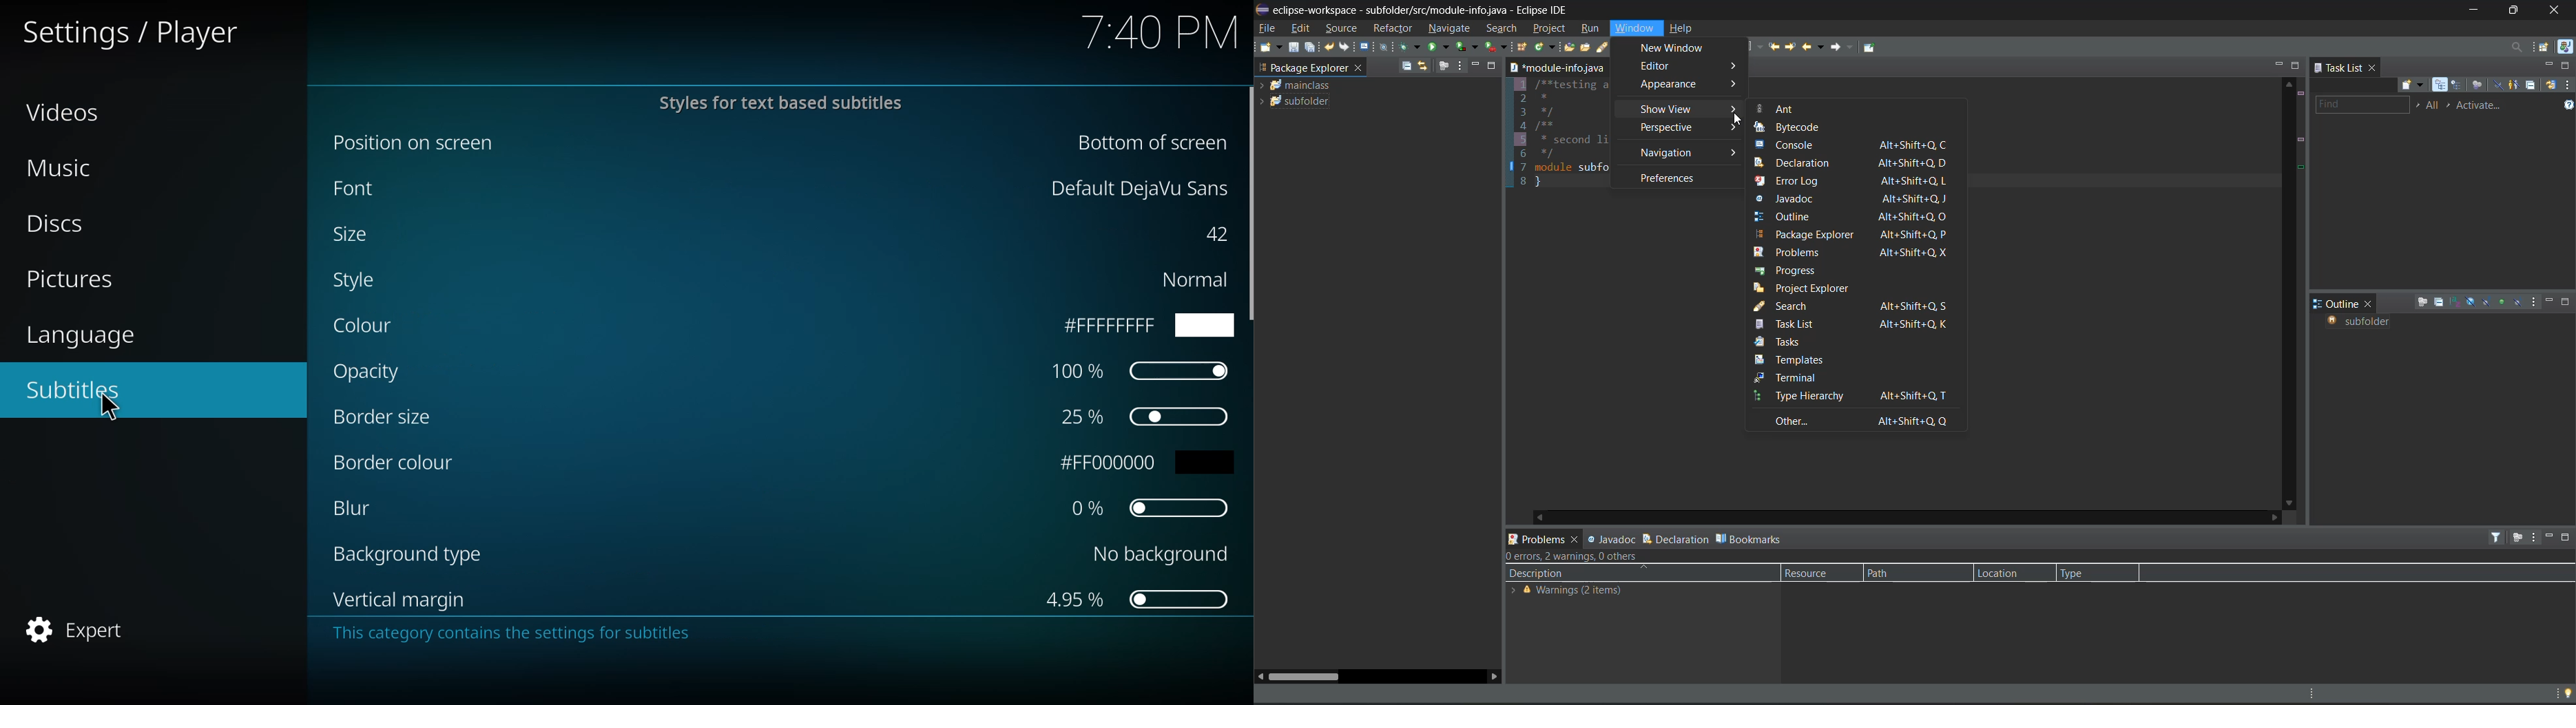 Image resolution: width=2576 pixels, height=728 pixels. Describe the element at coordinates (2278, 65) in the screenshot. I see `minimize` at that location.